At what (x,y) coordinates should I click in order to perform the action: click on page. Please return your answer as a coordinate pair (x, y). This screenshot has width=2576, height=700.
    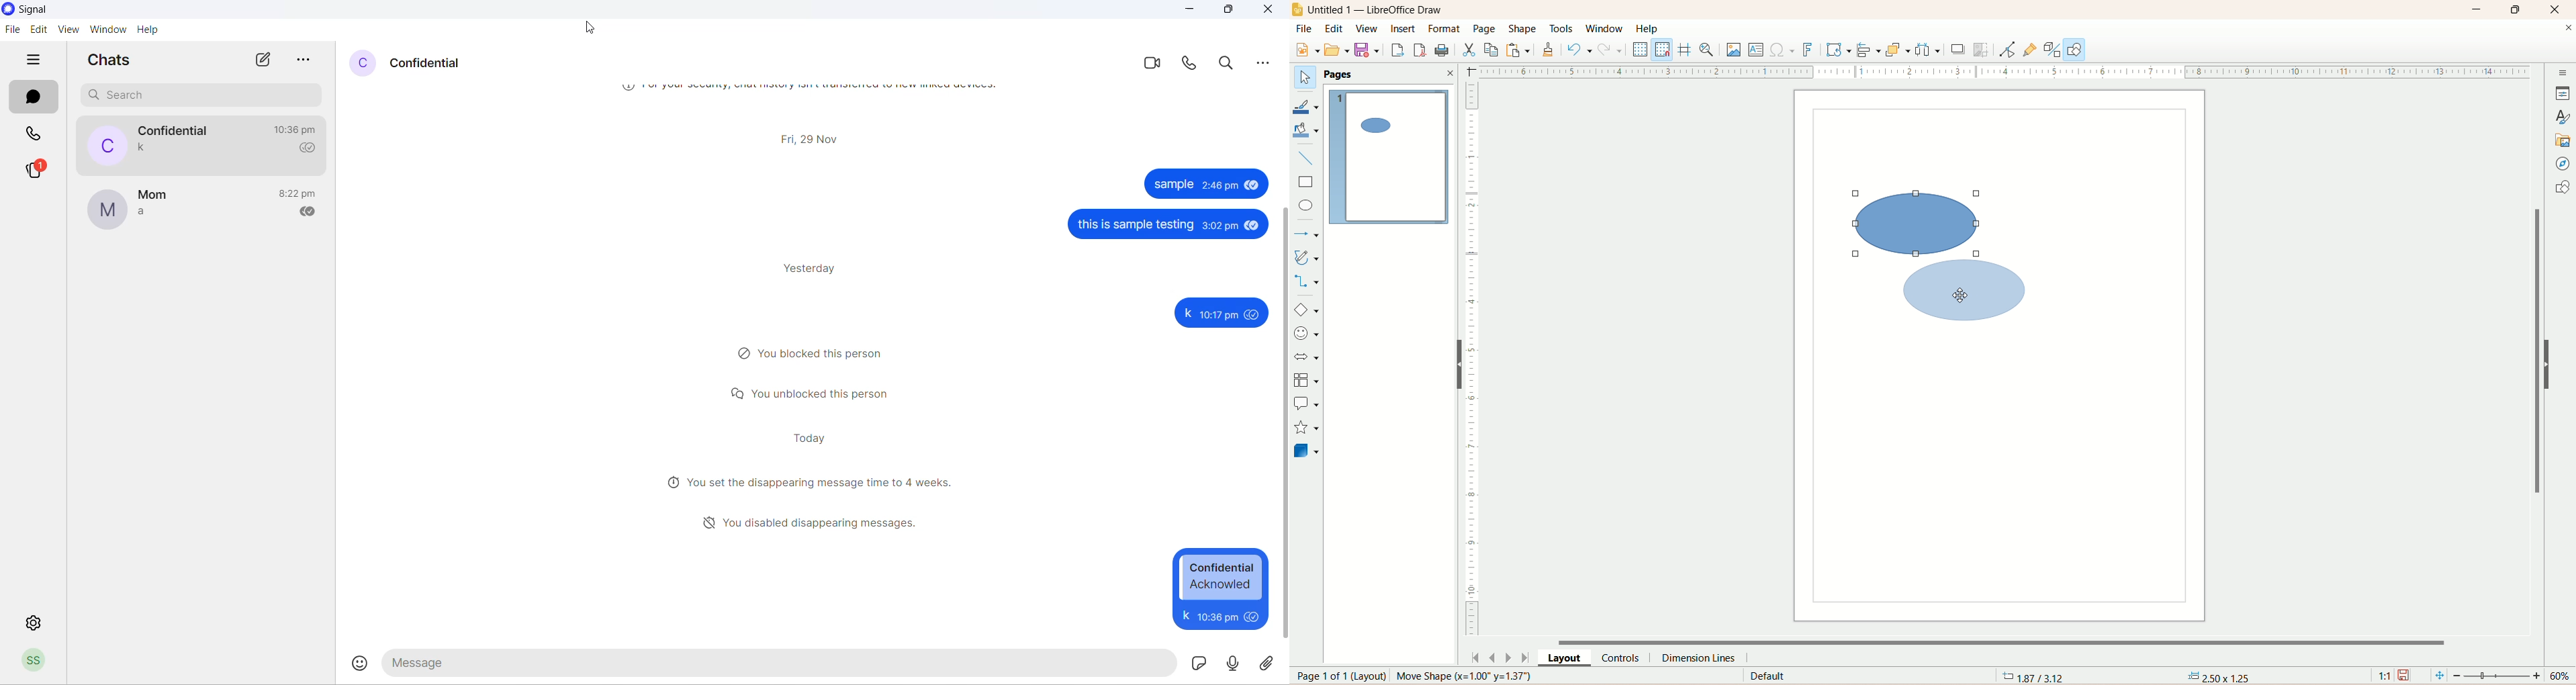
    Looking at the image, I should click on (1488, 28).